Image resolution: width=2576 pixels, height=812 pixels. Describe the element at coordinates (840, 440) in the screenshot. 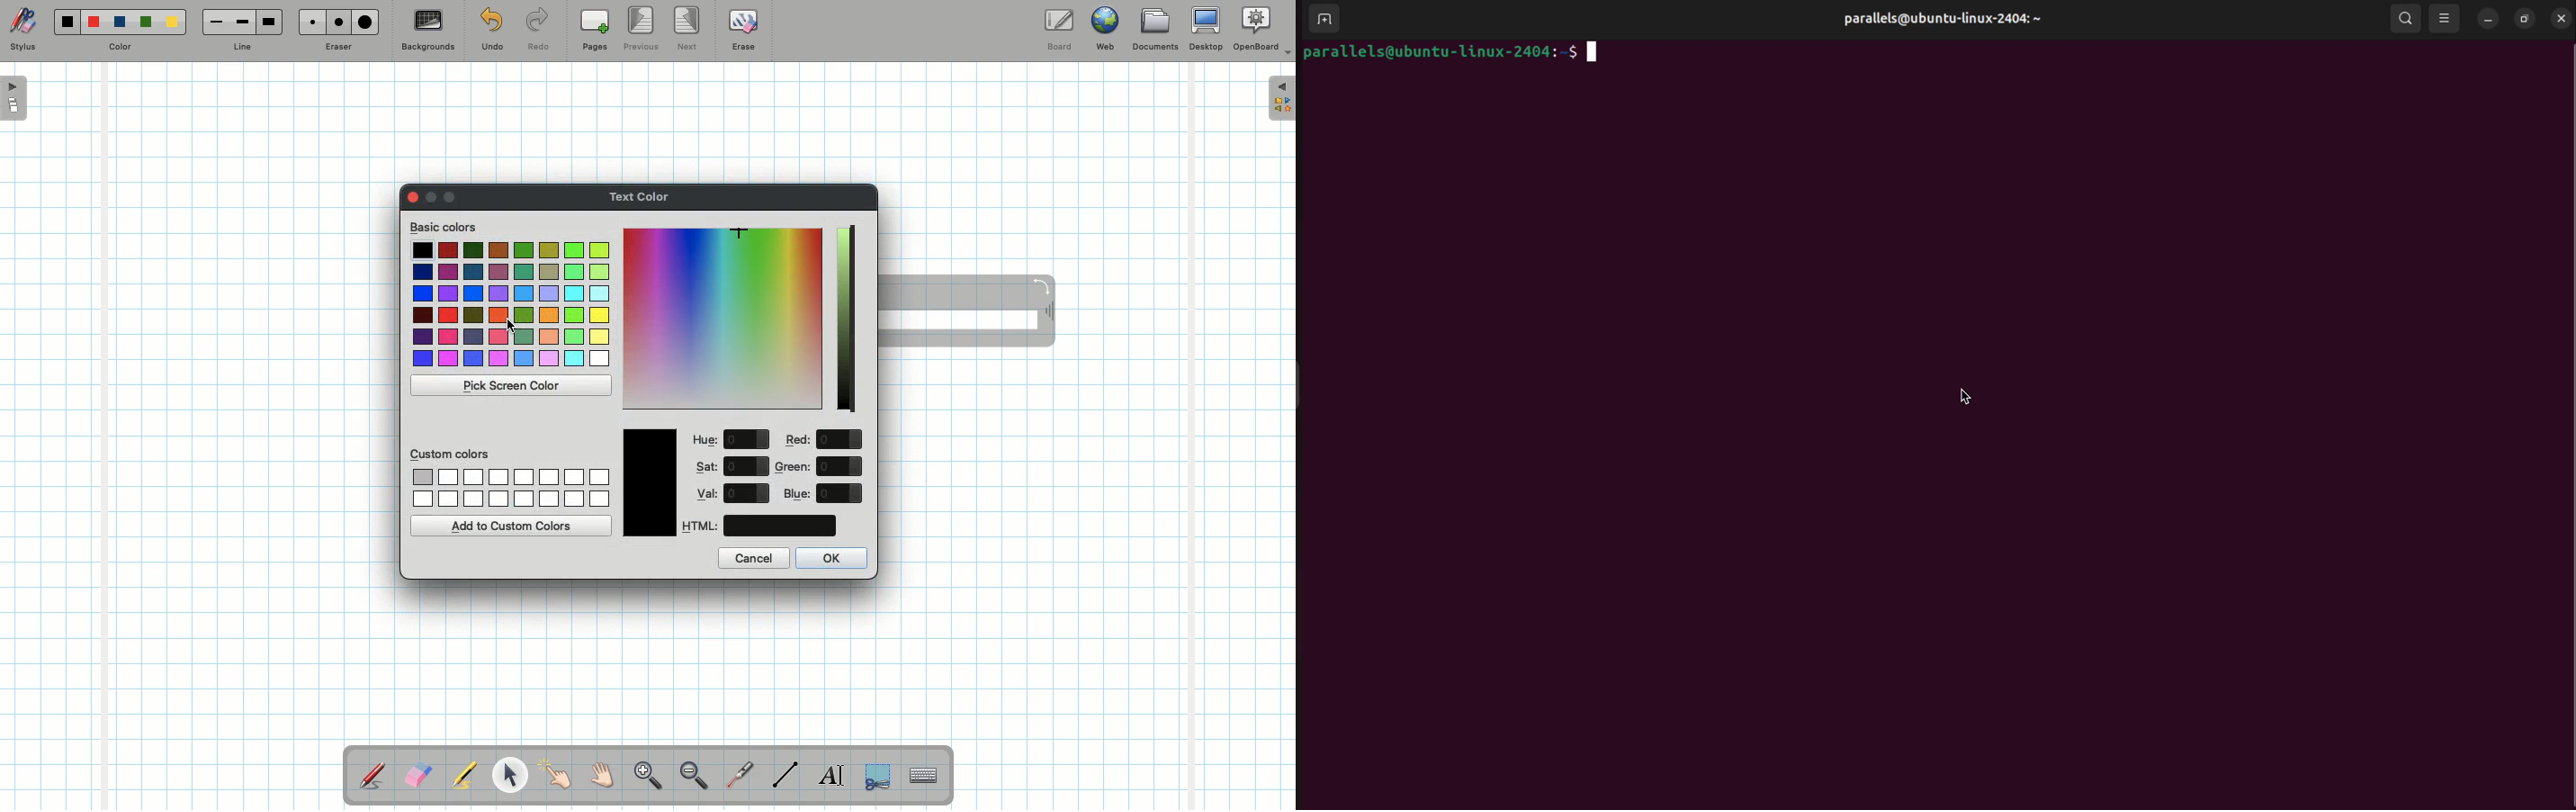

I see `value` at that location.